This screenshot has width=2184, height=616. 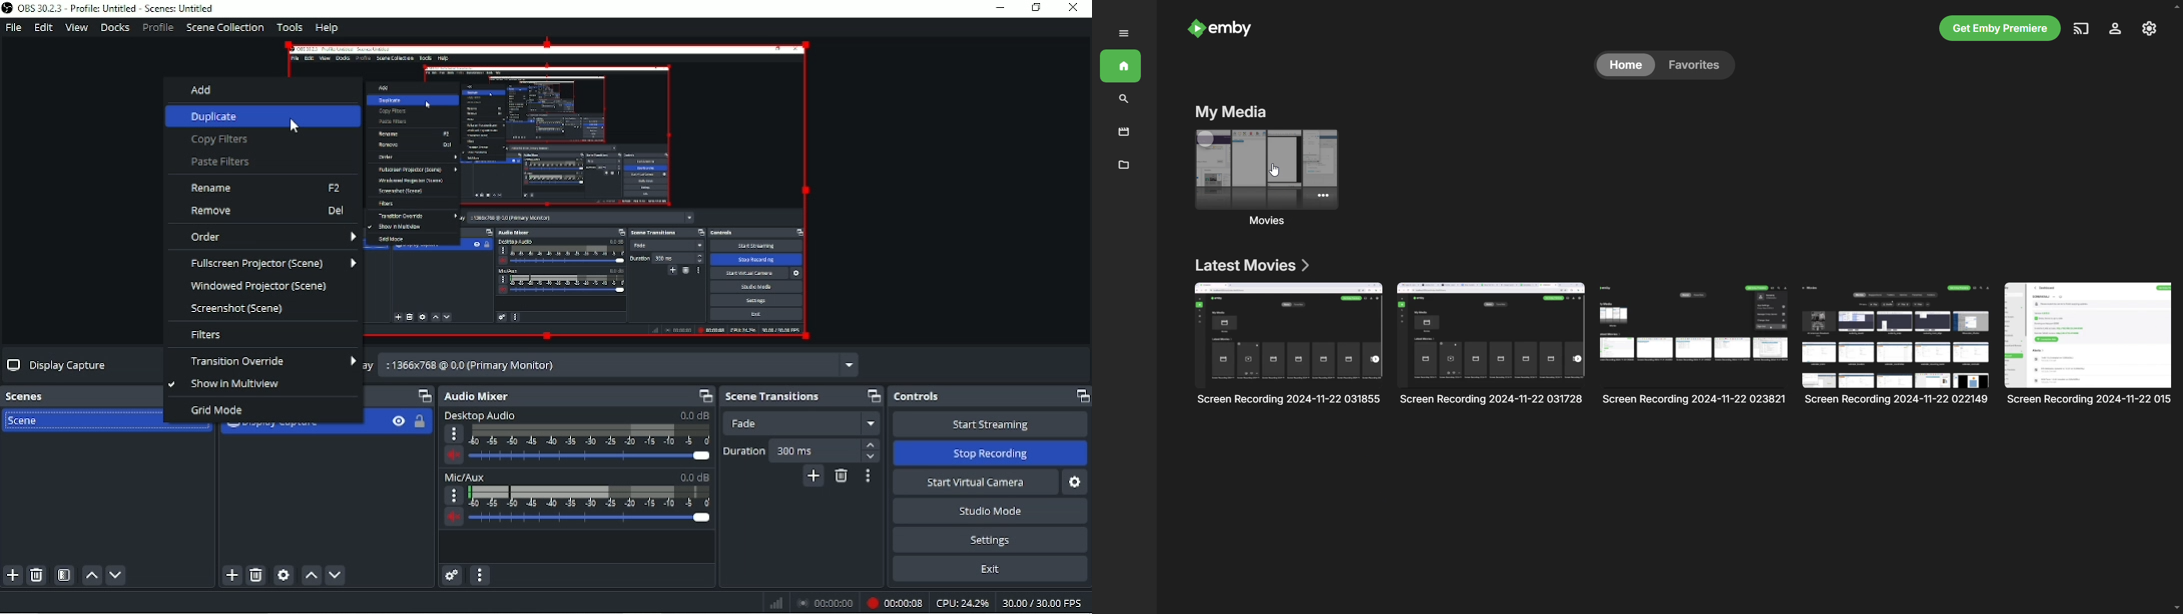 What do you see at coordinates (990, 424) in the screenshot?
I see `Start streaming` at bounding box center [990, 424].